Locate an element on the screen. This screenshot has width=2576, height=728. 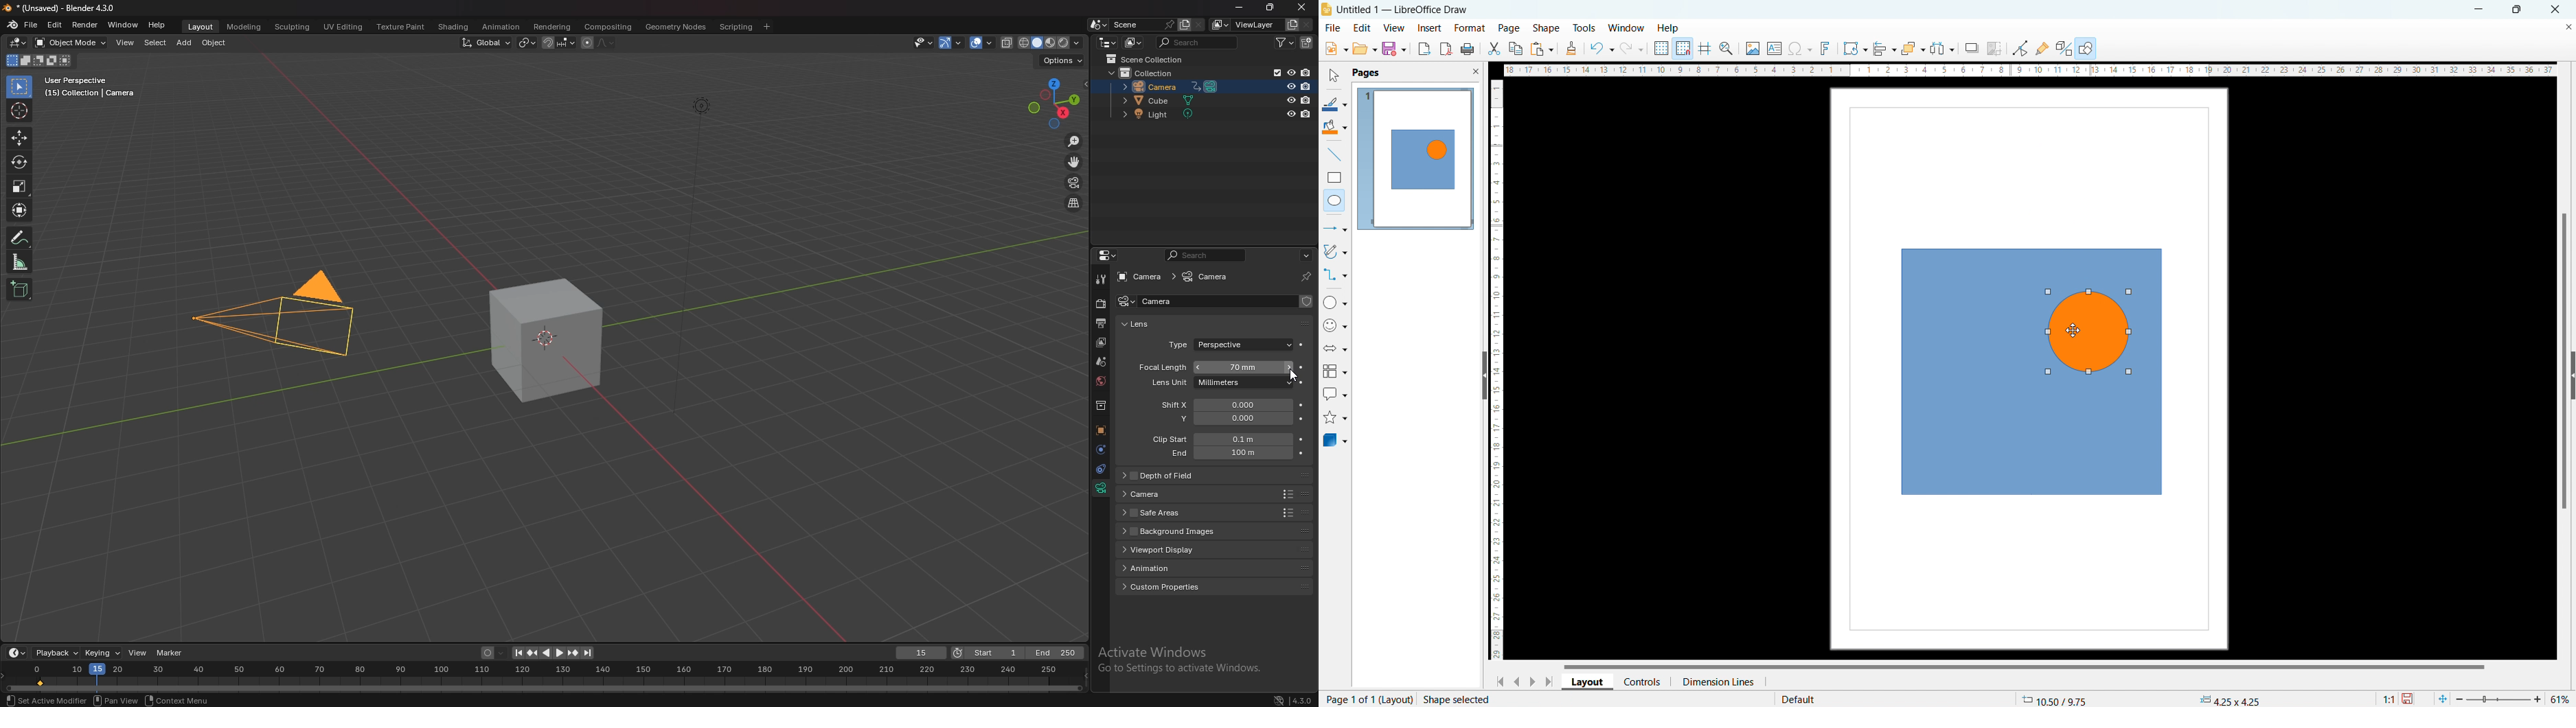
export is located at coordinates (1425, 48).